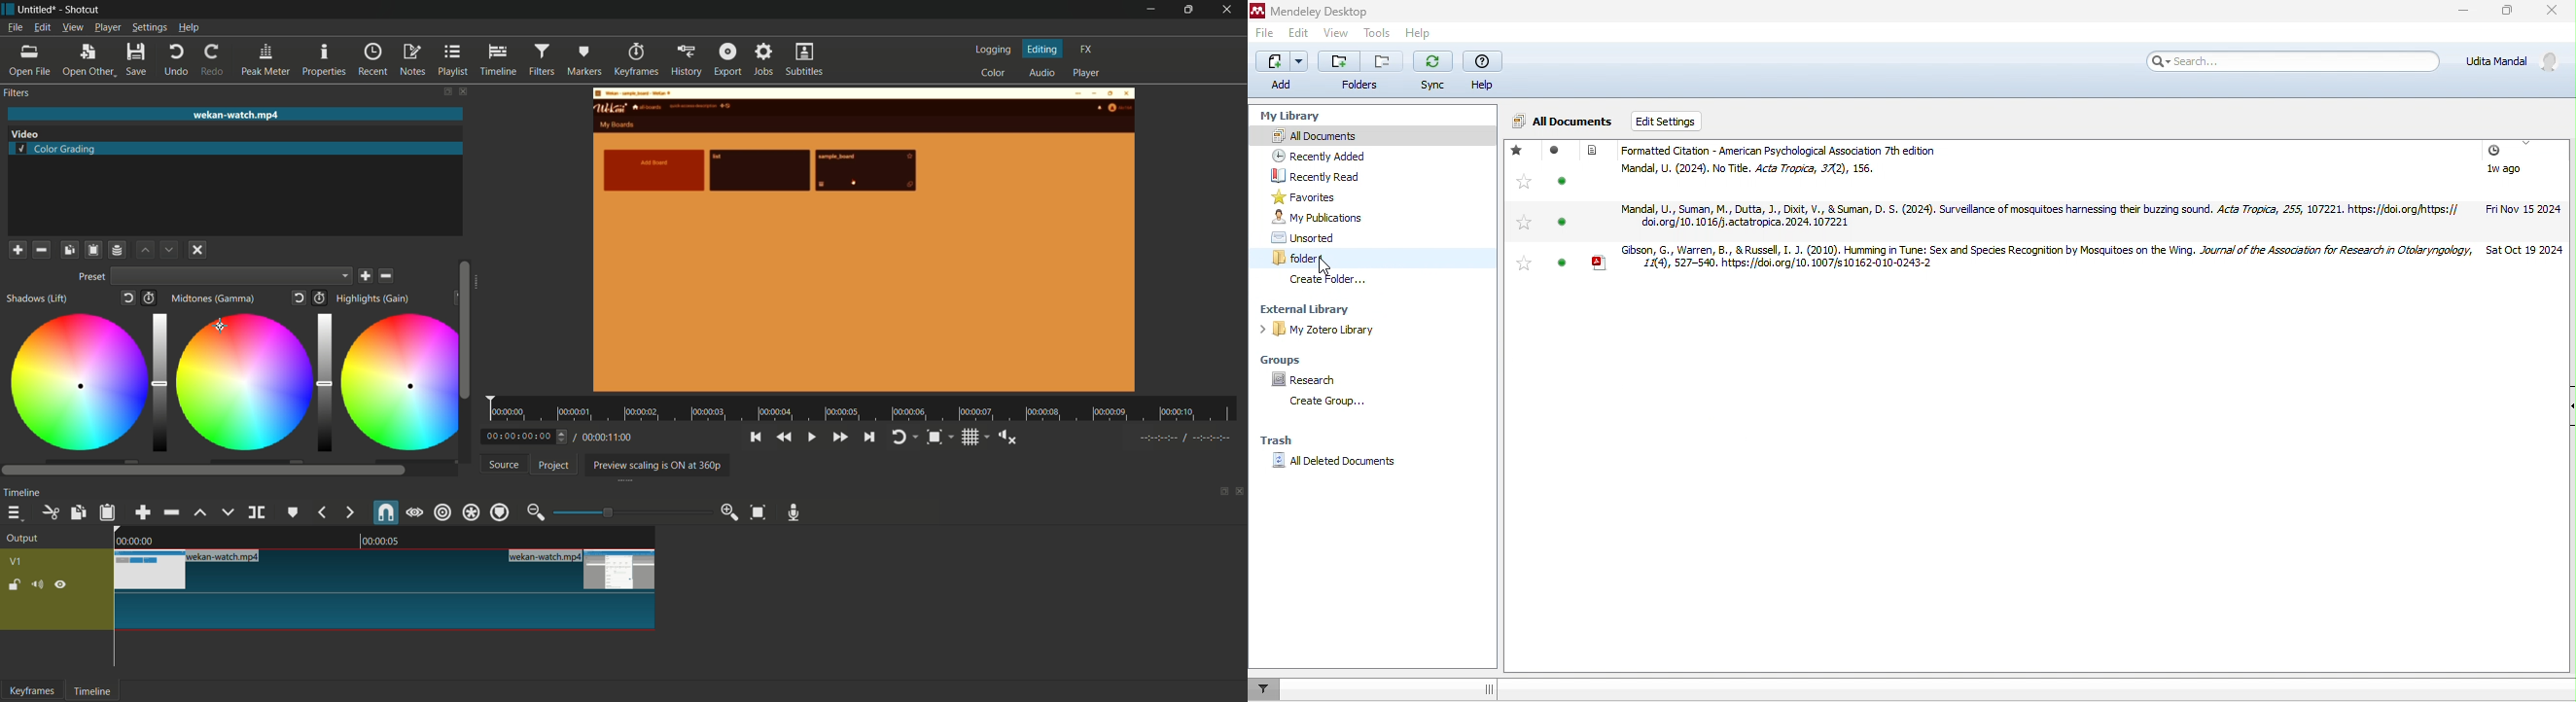  I want to click on settings menu, so click(149, 27).